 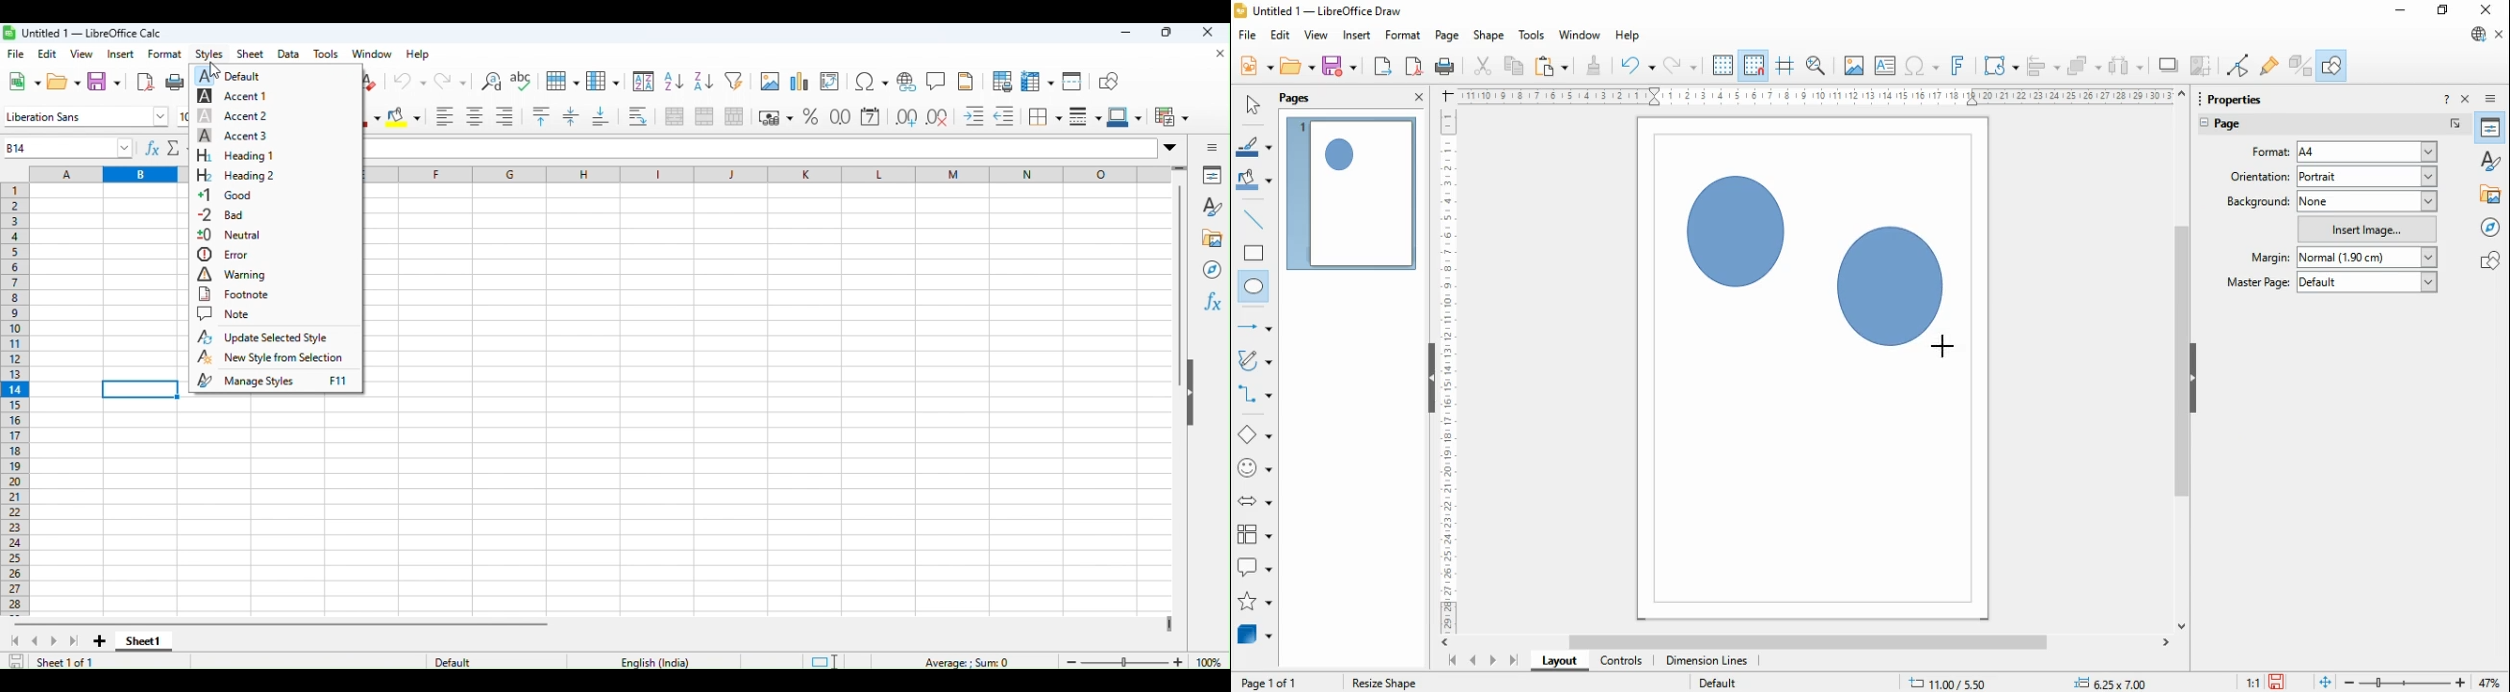 What do you see at coordinates (2444, 11) in the screenshot?
I see `restore` at bounding box center [2444, 11].